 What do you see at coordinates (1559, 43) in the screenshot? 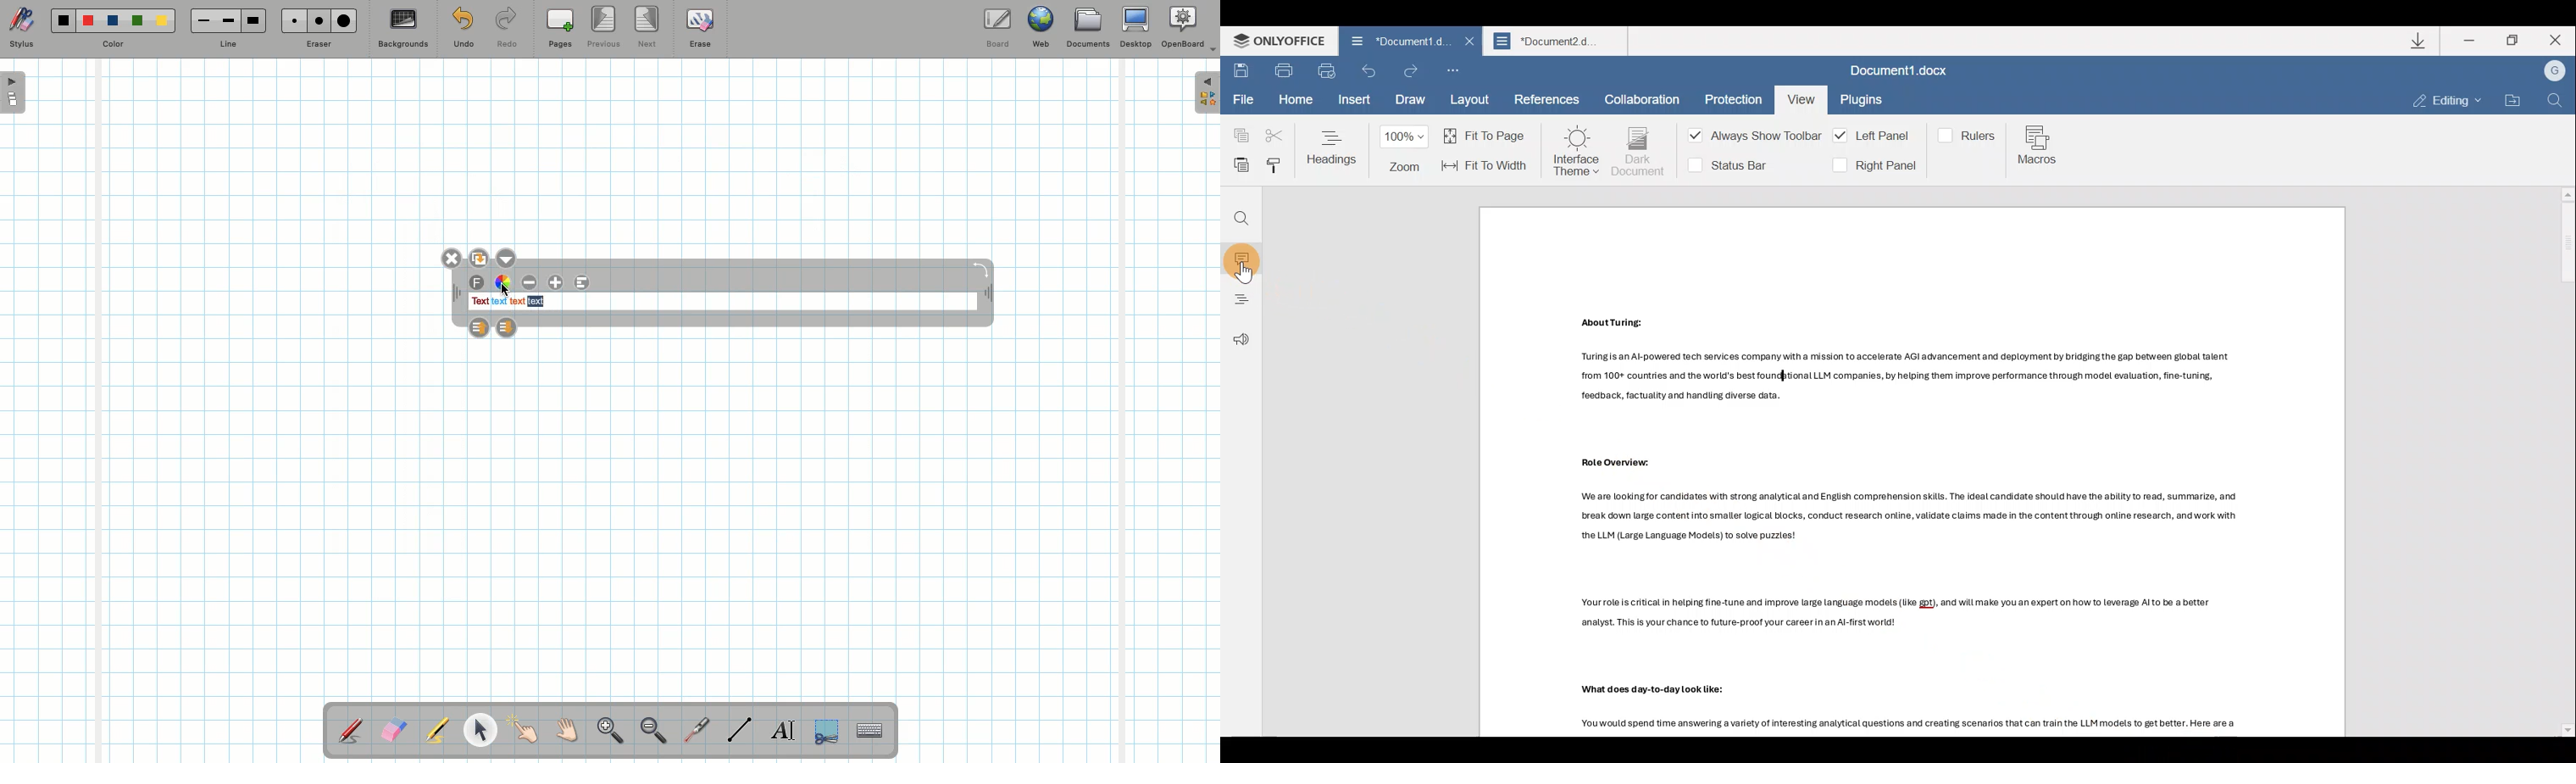
I see `Document2.d..` at bounding box center [1559, 43].